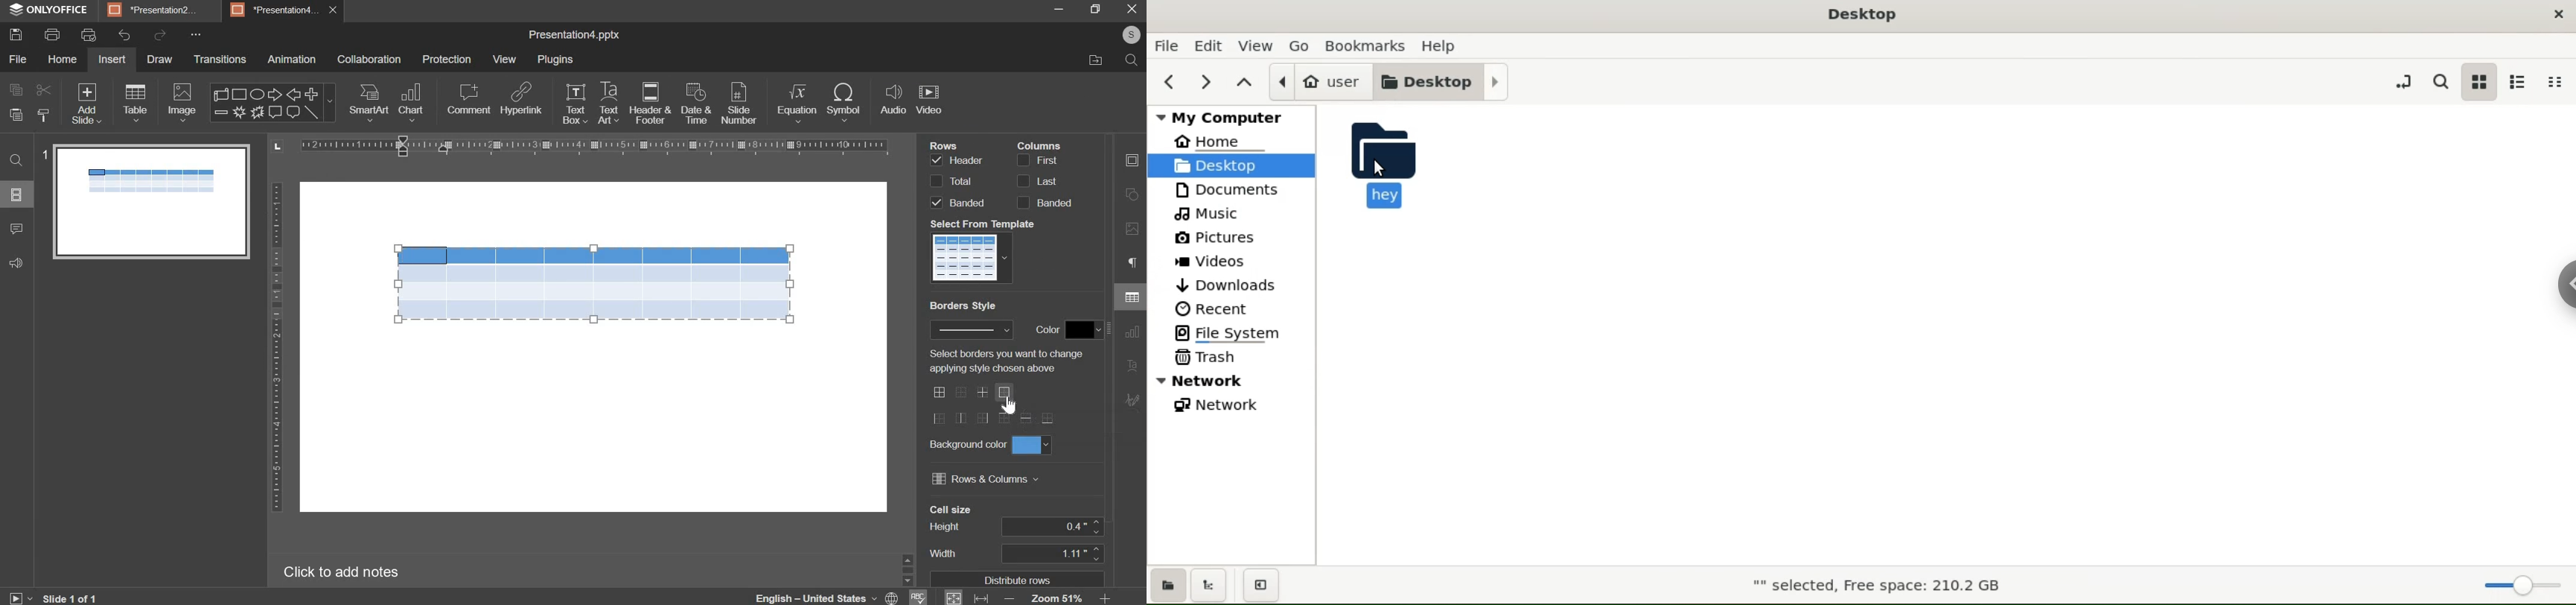  What do you see at coordinates (17, 598) in the screenshot?
I see `slideshow` at bounding box center [17, 598].